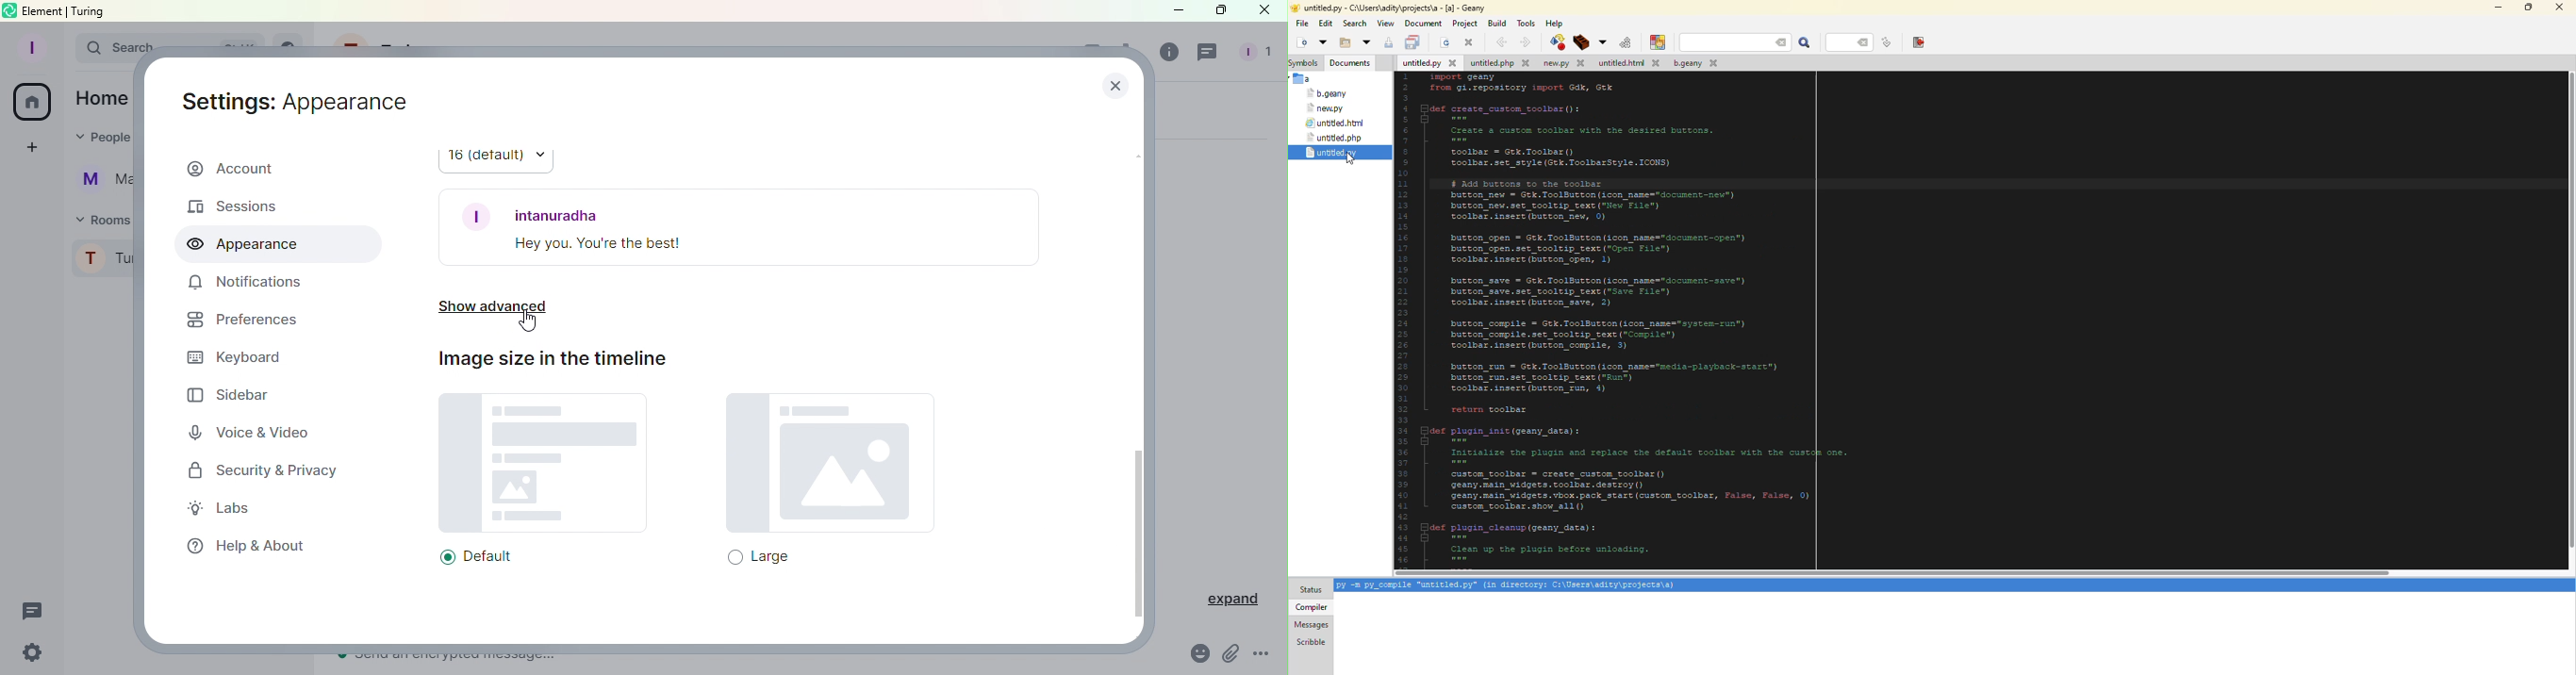 This screenshot has width=2576, height=700. Describe the element at coordinates (247, 432) in the screenshot. I see `Voice and Video` at that location.